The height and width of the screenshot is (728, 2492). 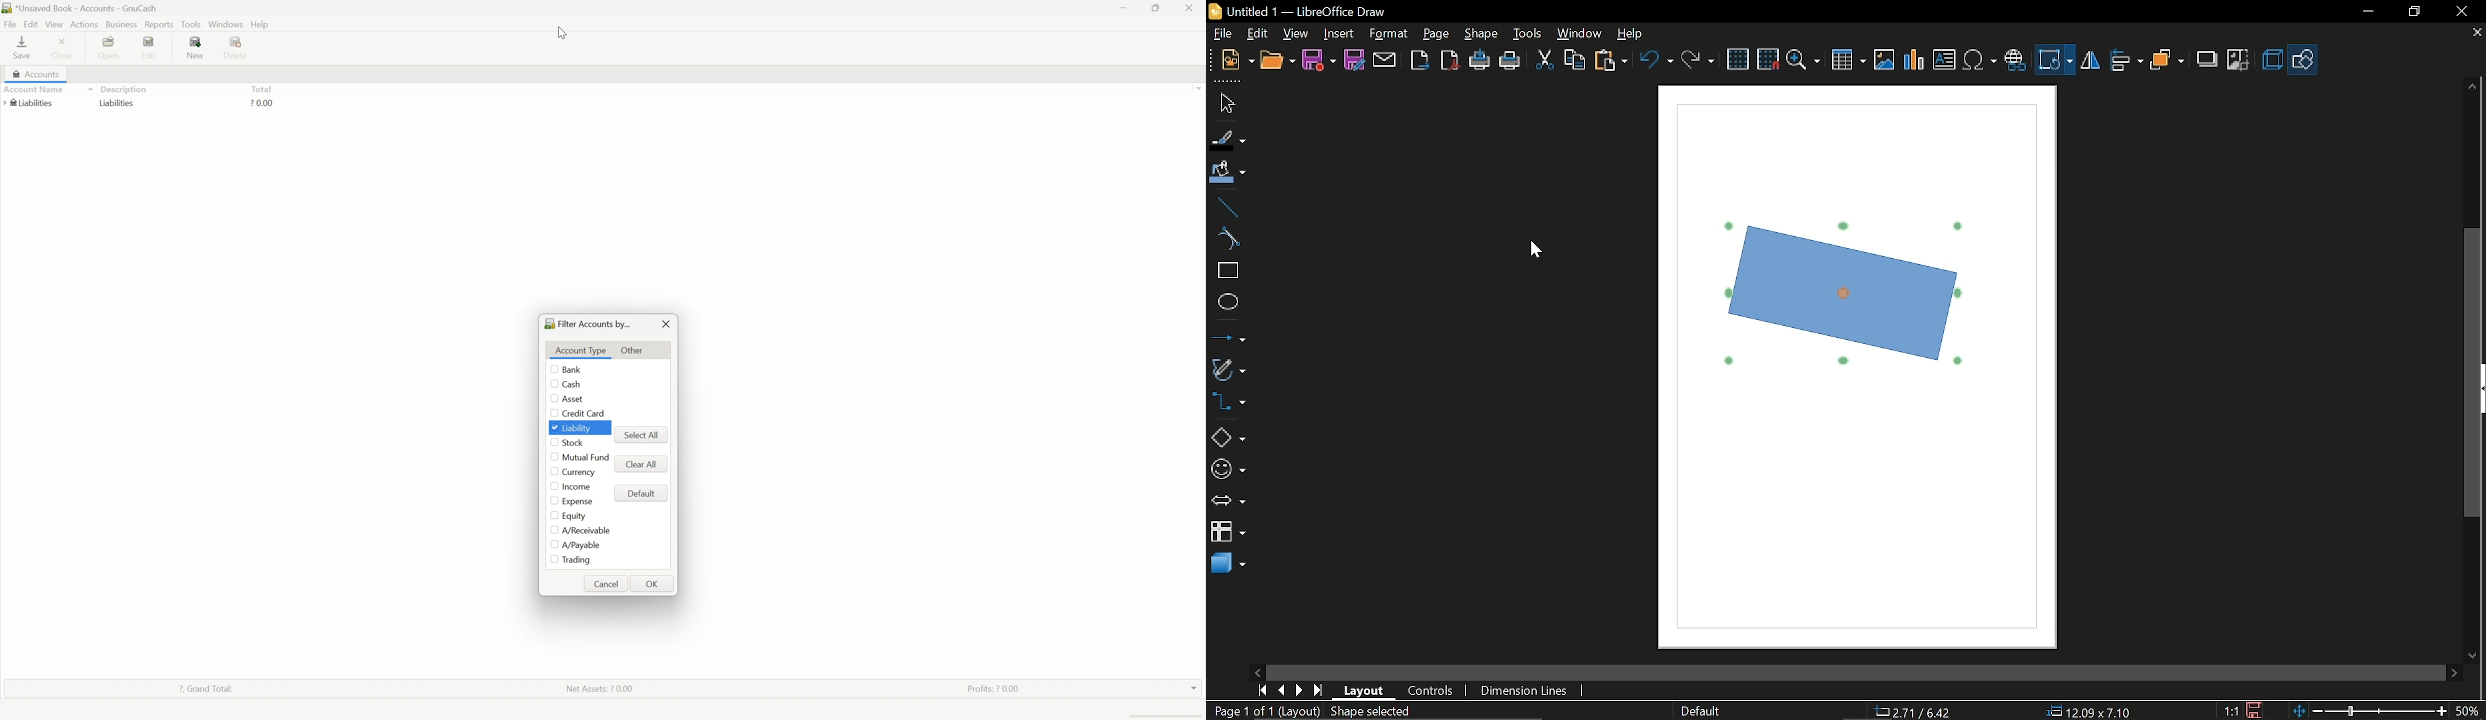 I want to click on Total, so click(x=261, y=89).